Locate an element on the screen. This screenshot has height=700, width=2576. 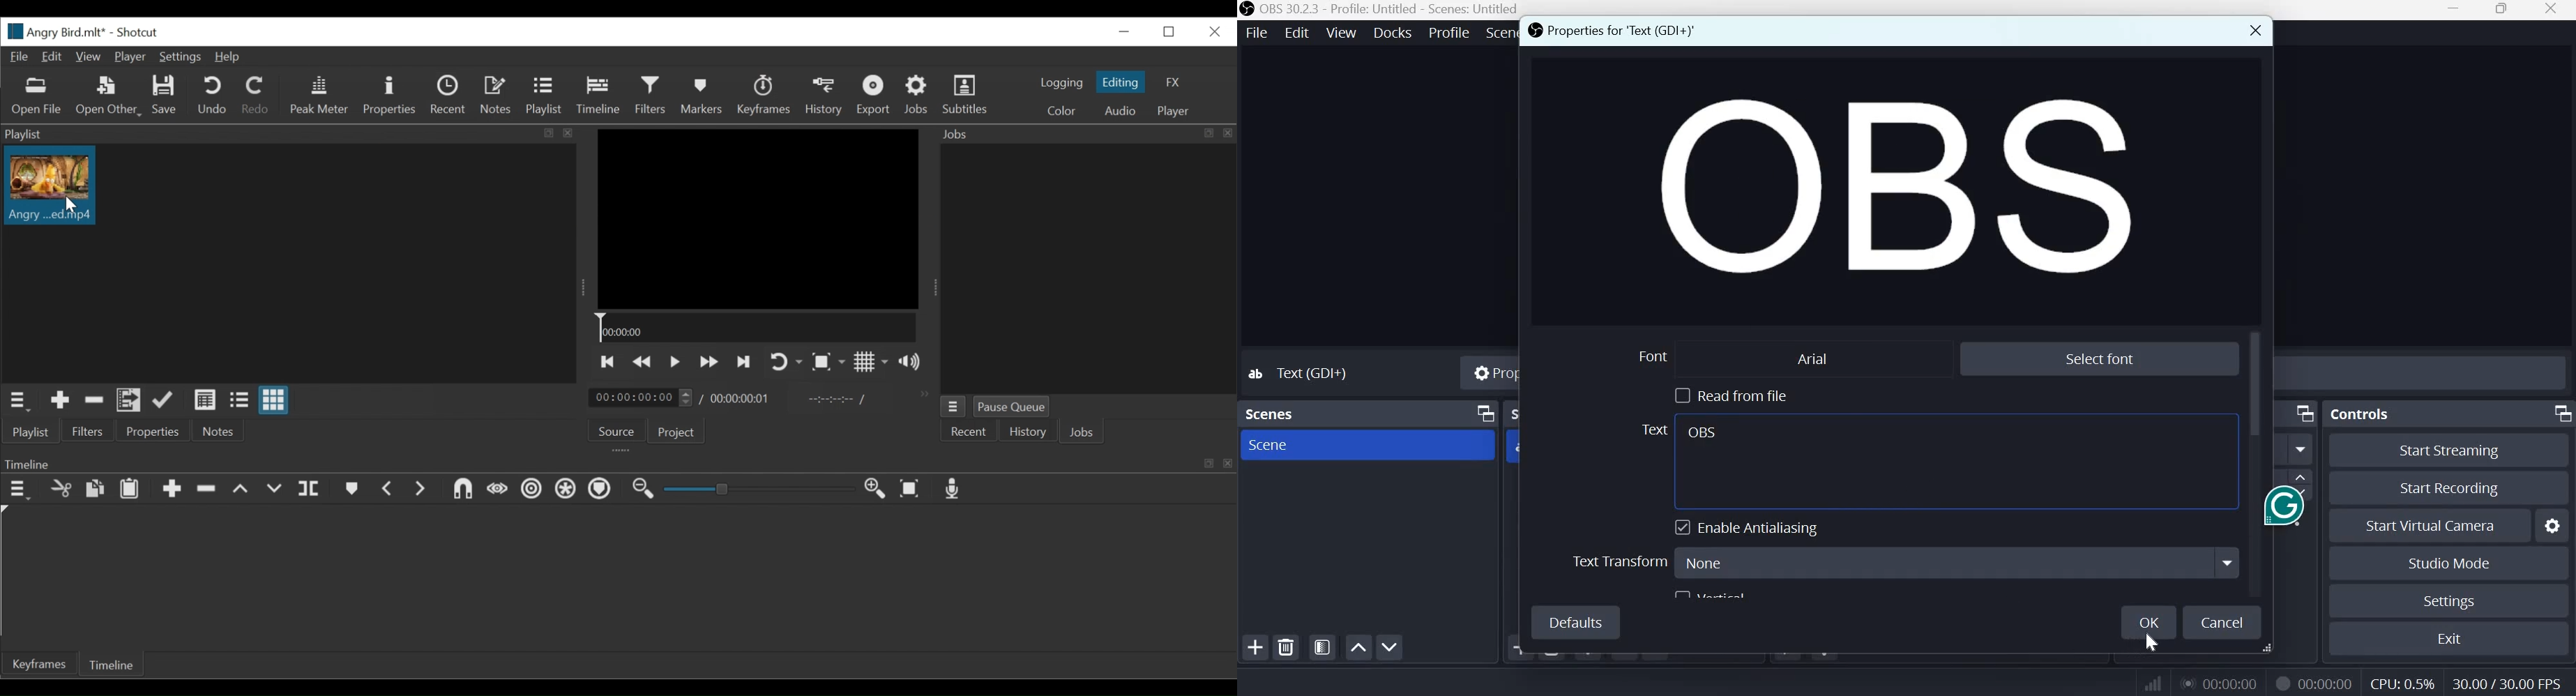
View as detail is located at coordinates (204, 400).